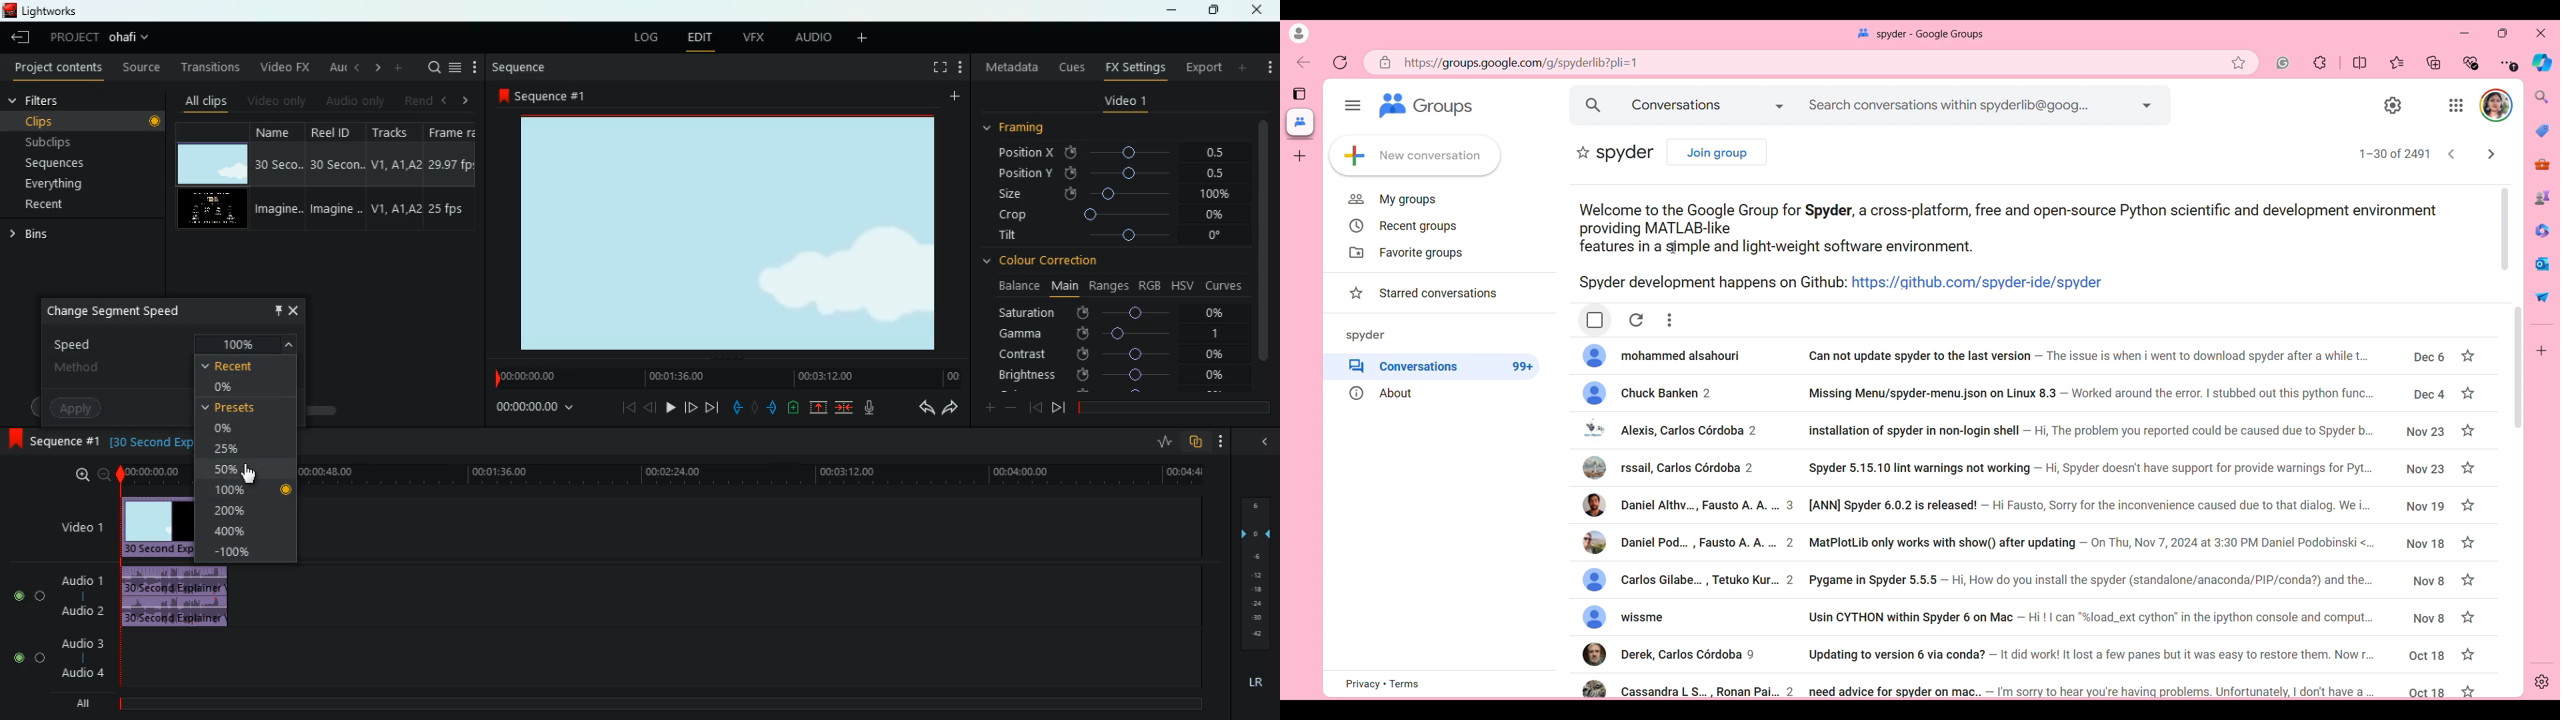 This screenshot has width=2576, height=728. Describe the element at coordinates (1300, 156) in the screenshot. I see `Add new tab` at that location.